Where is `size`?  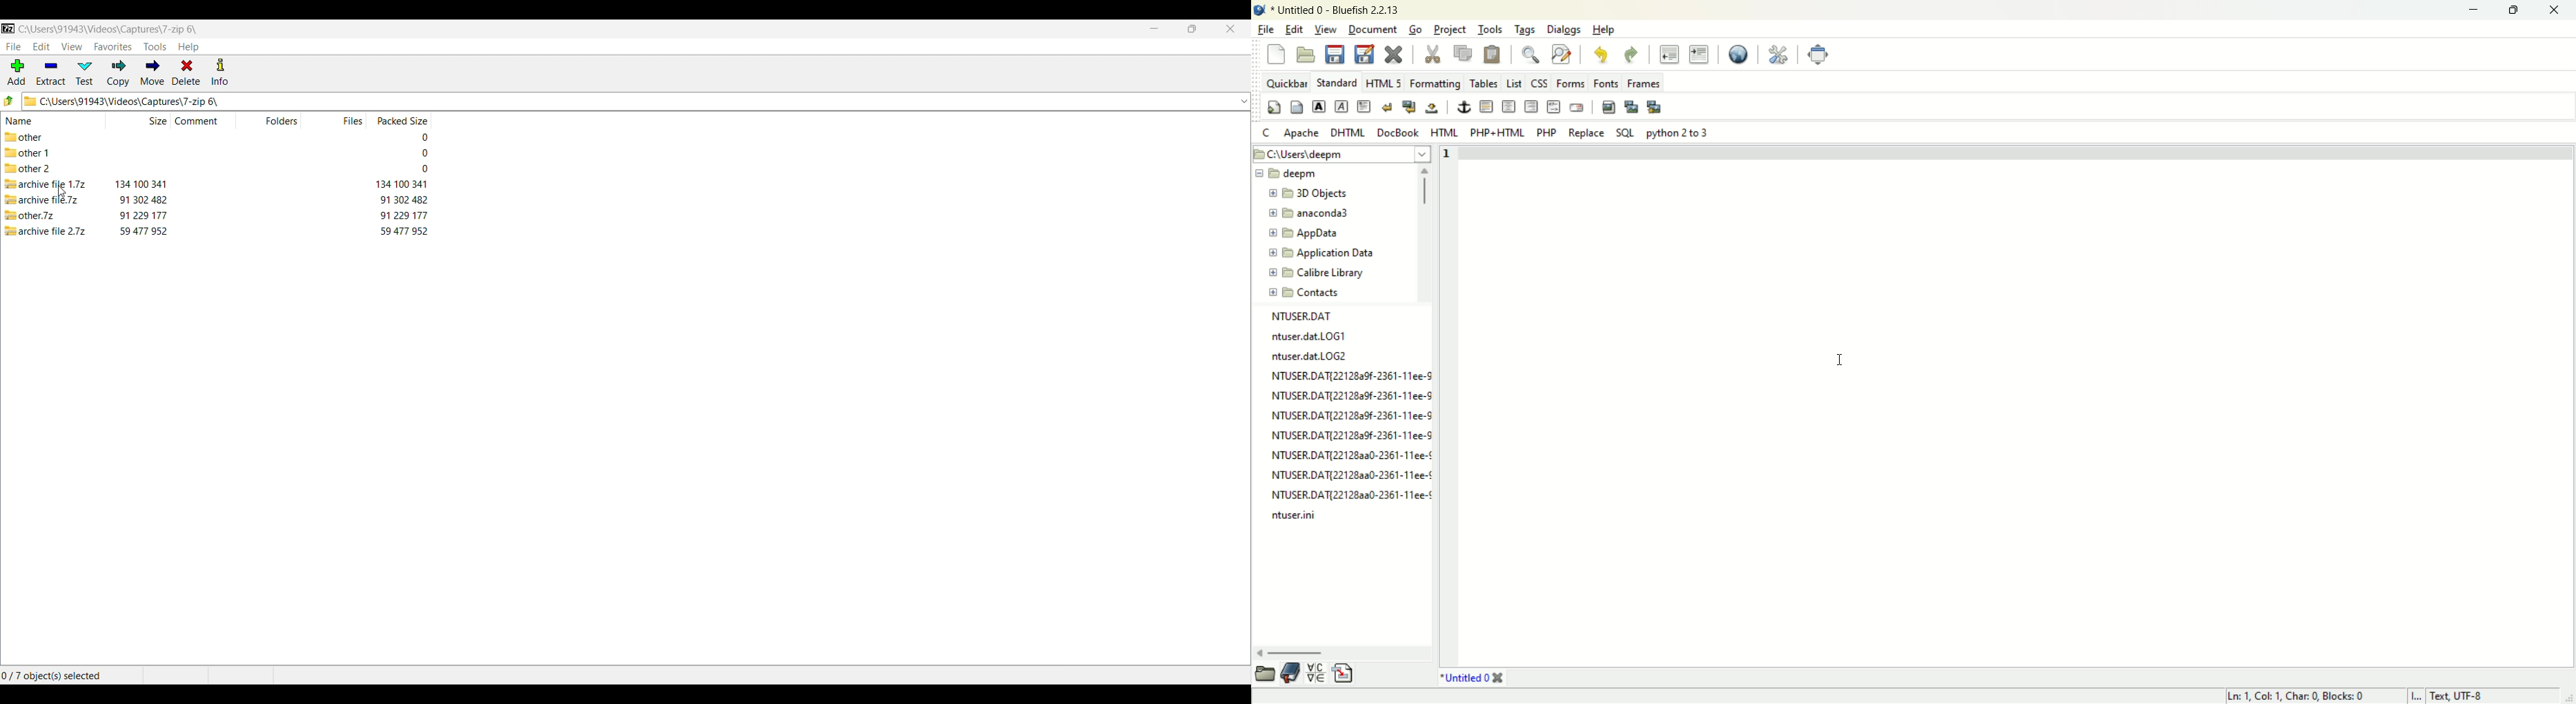
size is located at coordinates (143, 199).